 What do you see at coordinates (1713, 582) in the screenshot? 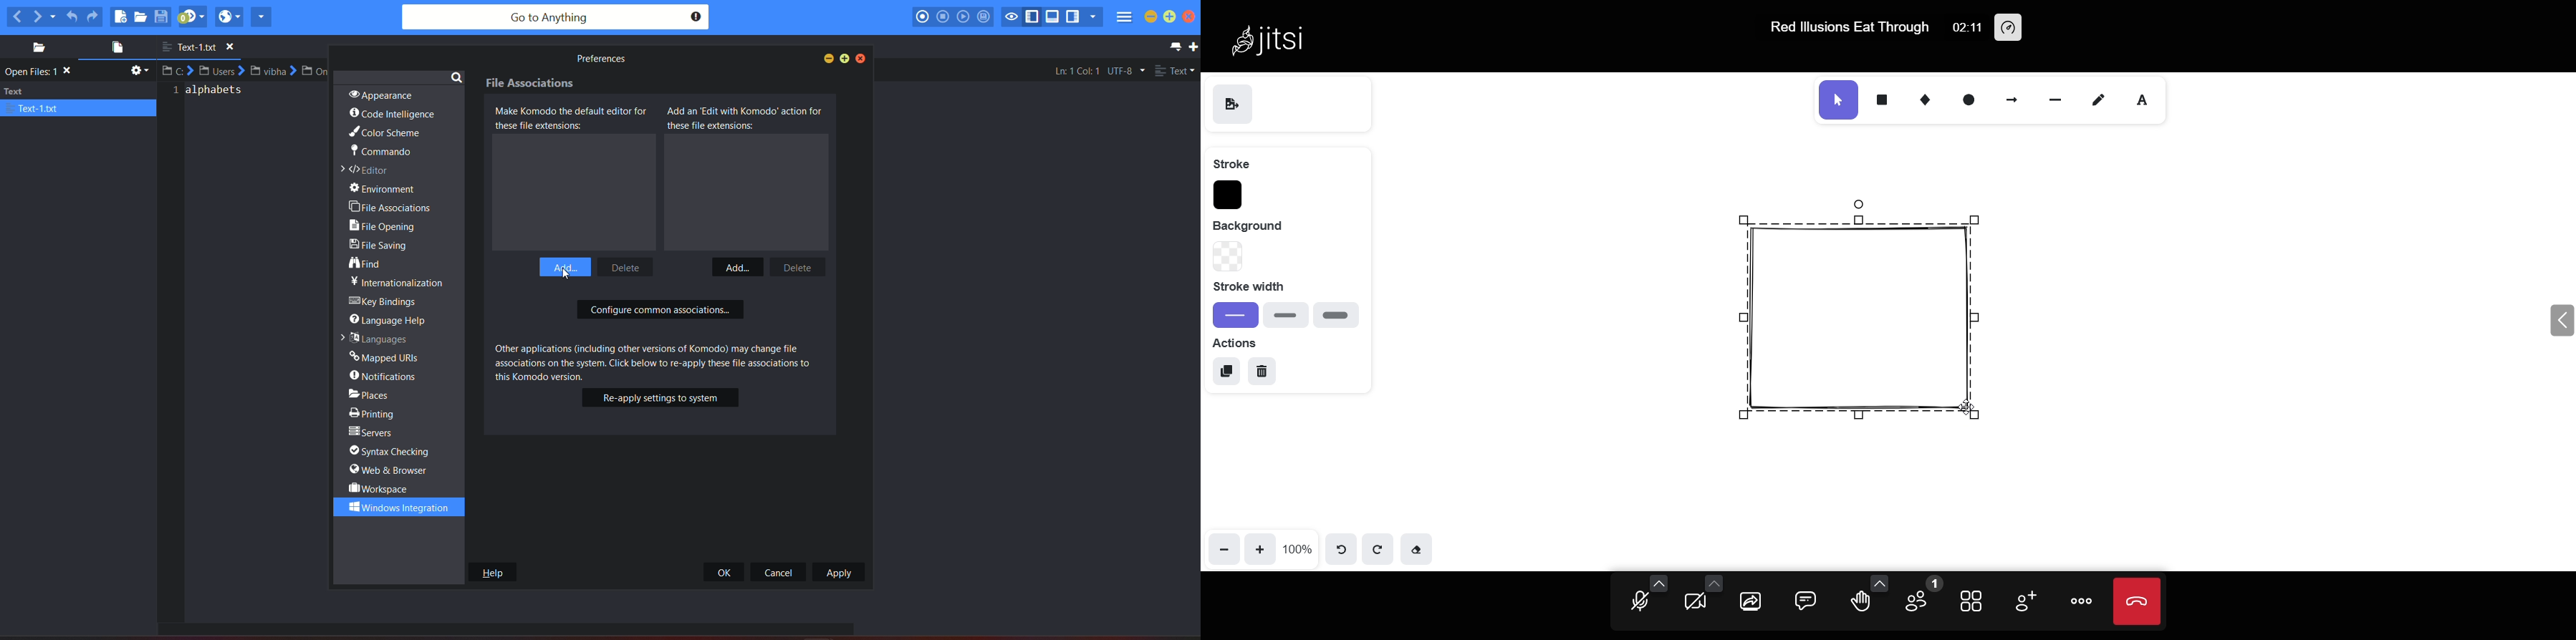
I see `more camera options` at bounding box center [1713, 582].